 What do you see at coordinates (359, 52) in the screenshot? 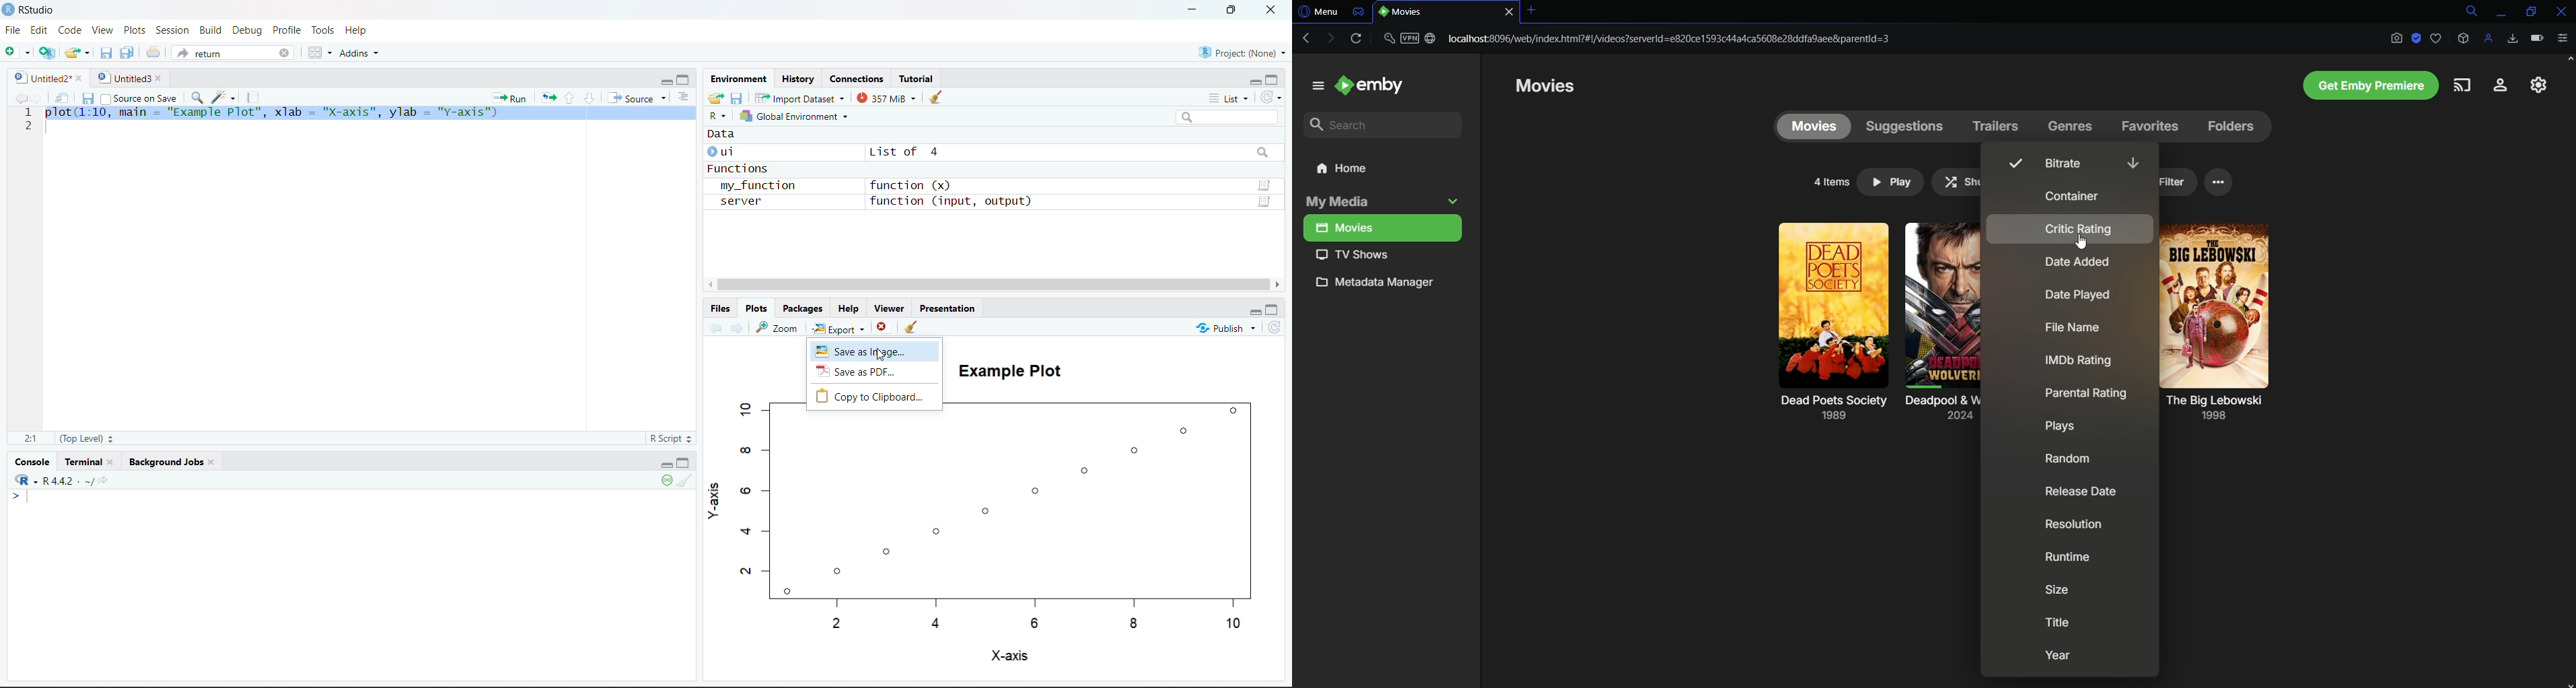
I see `Addins` at bounding box center [359, 52].